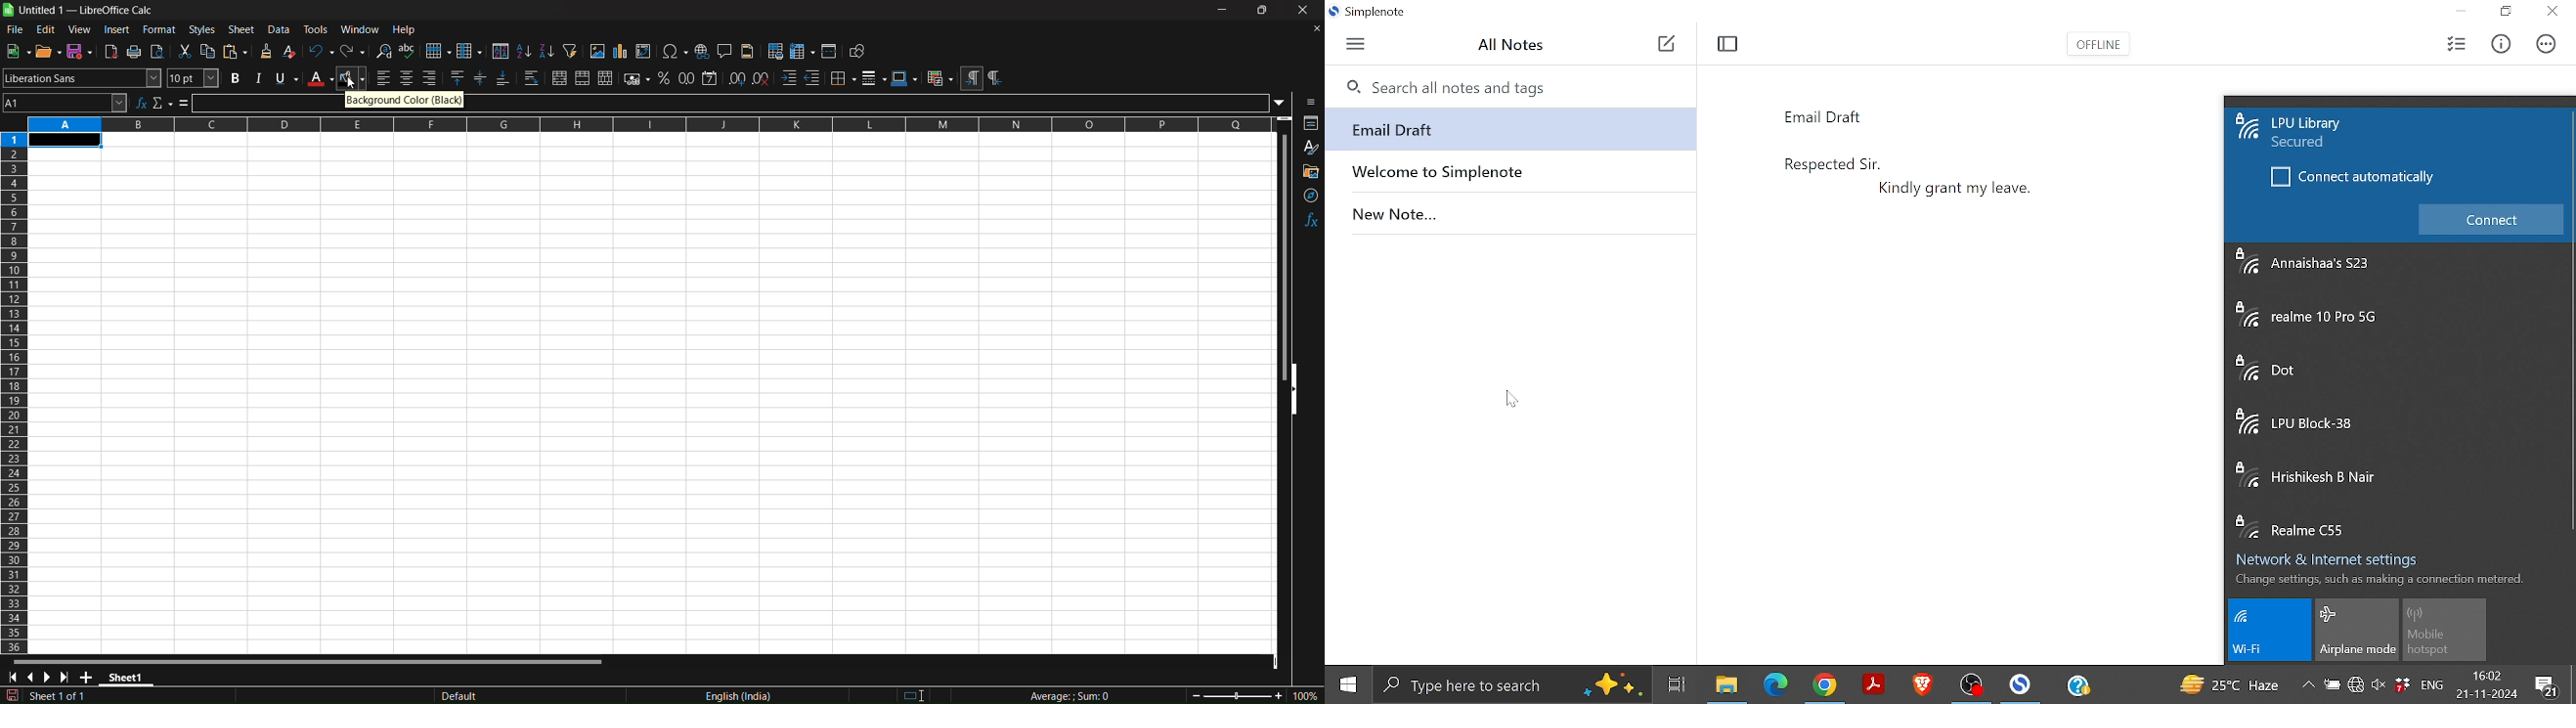 This screenshot has width=2576, height=728. Describe the element at coordinates (2336, 555) in the screenshot. I see `Network and internet settings` at that location.